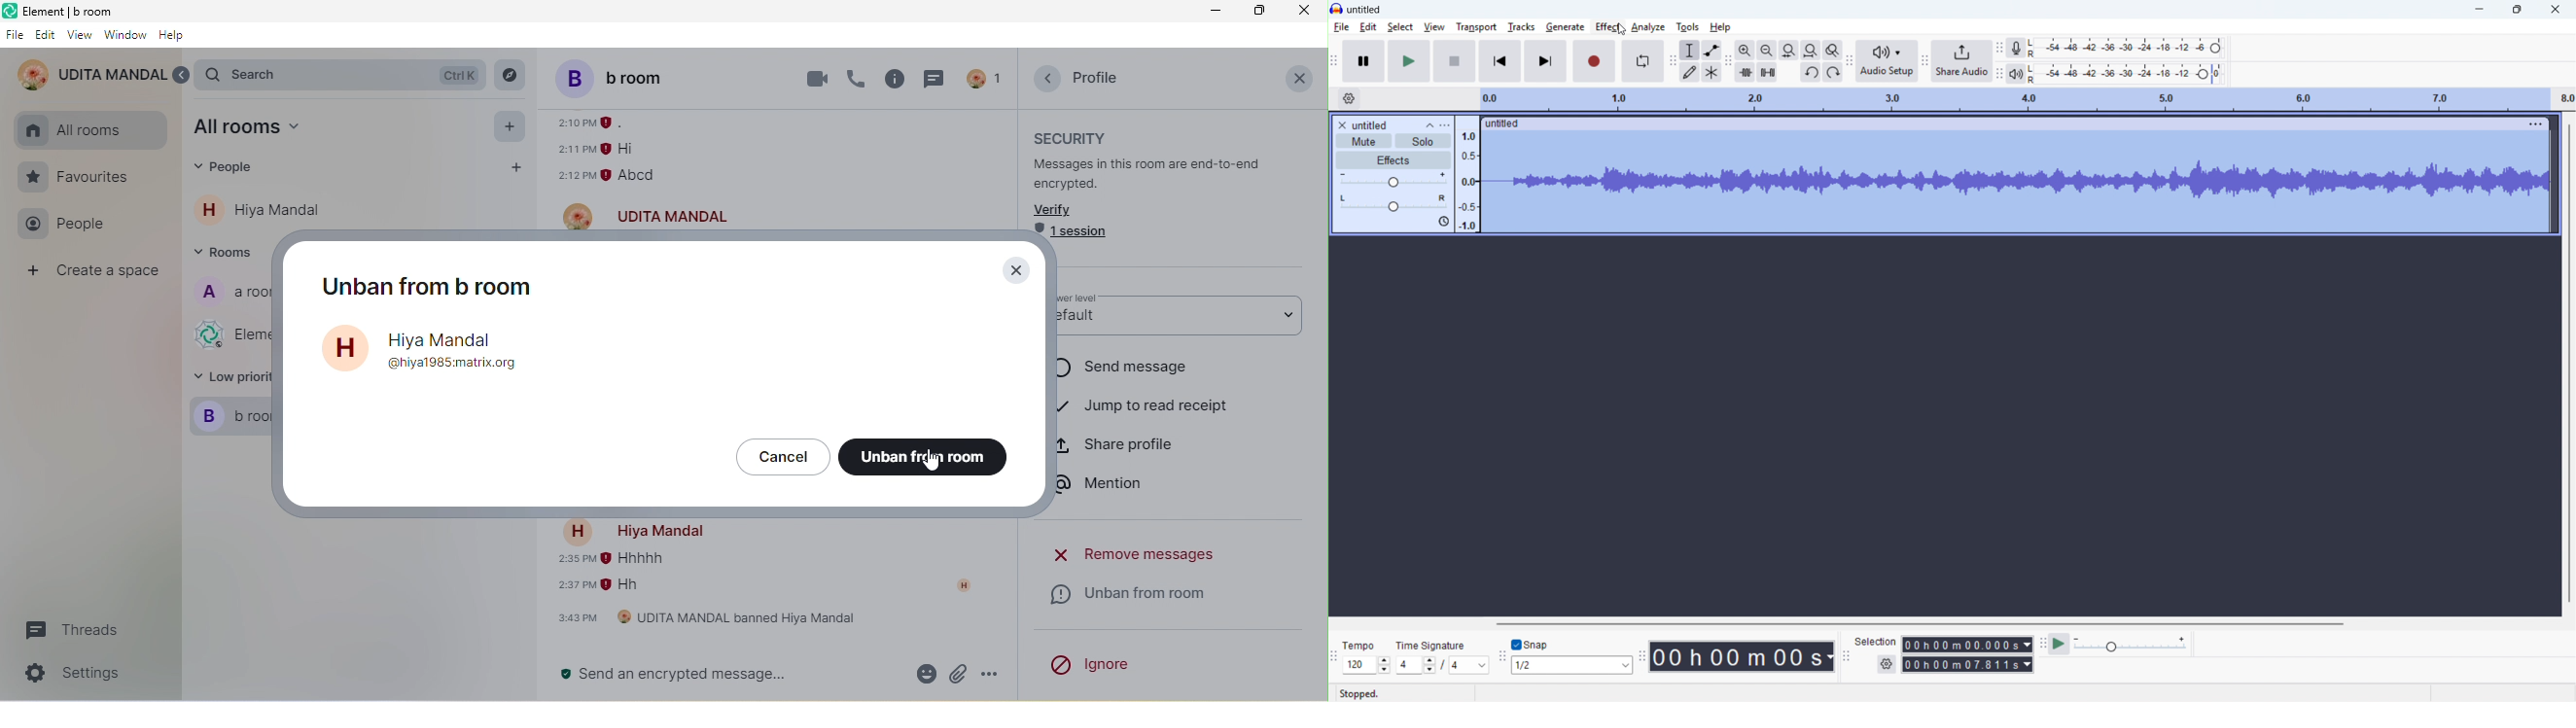 The height and width of the screenshot is (728, 2576). Describe the element at coordinates (817, 78) in the screenshot. I see `video call` at that location.